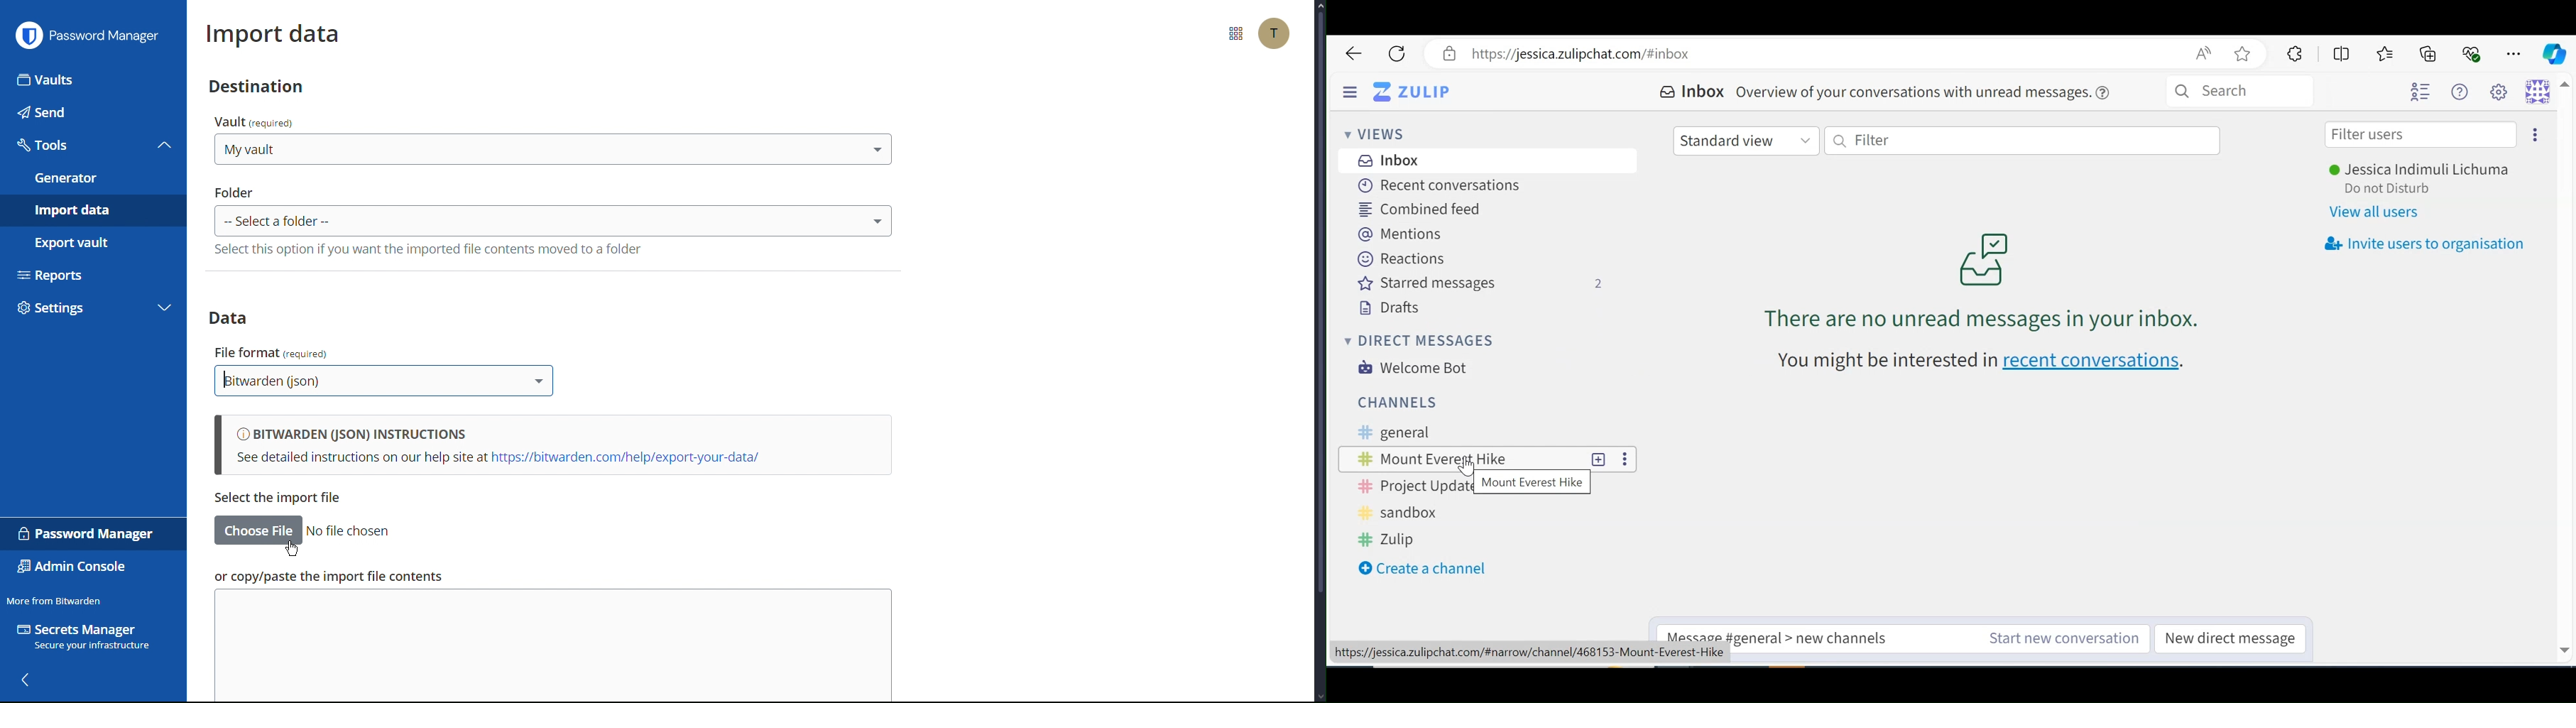  Describe the element at coordinates (2532, 133) in the screenshot. I see `More options` at that location.